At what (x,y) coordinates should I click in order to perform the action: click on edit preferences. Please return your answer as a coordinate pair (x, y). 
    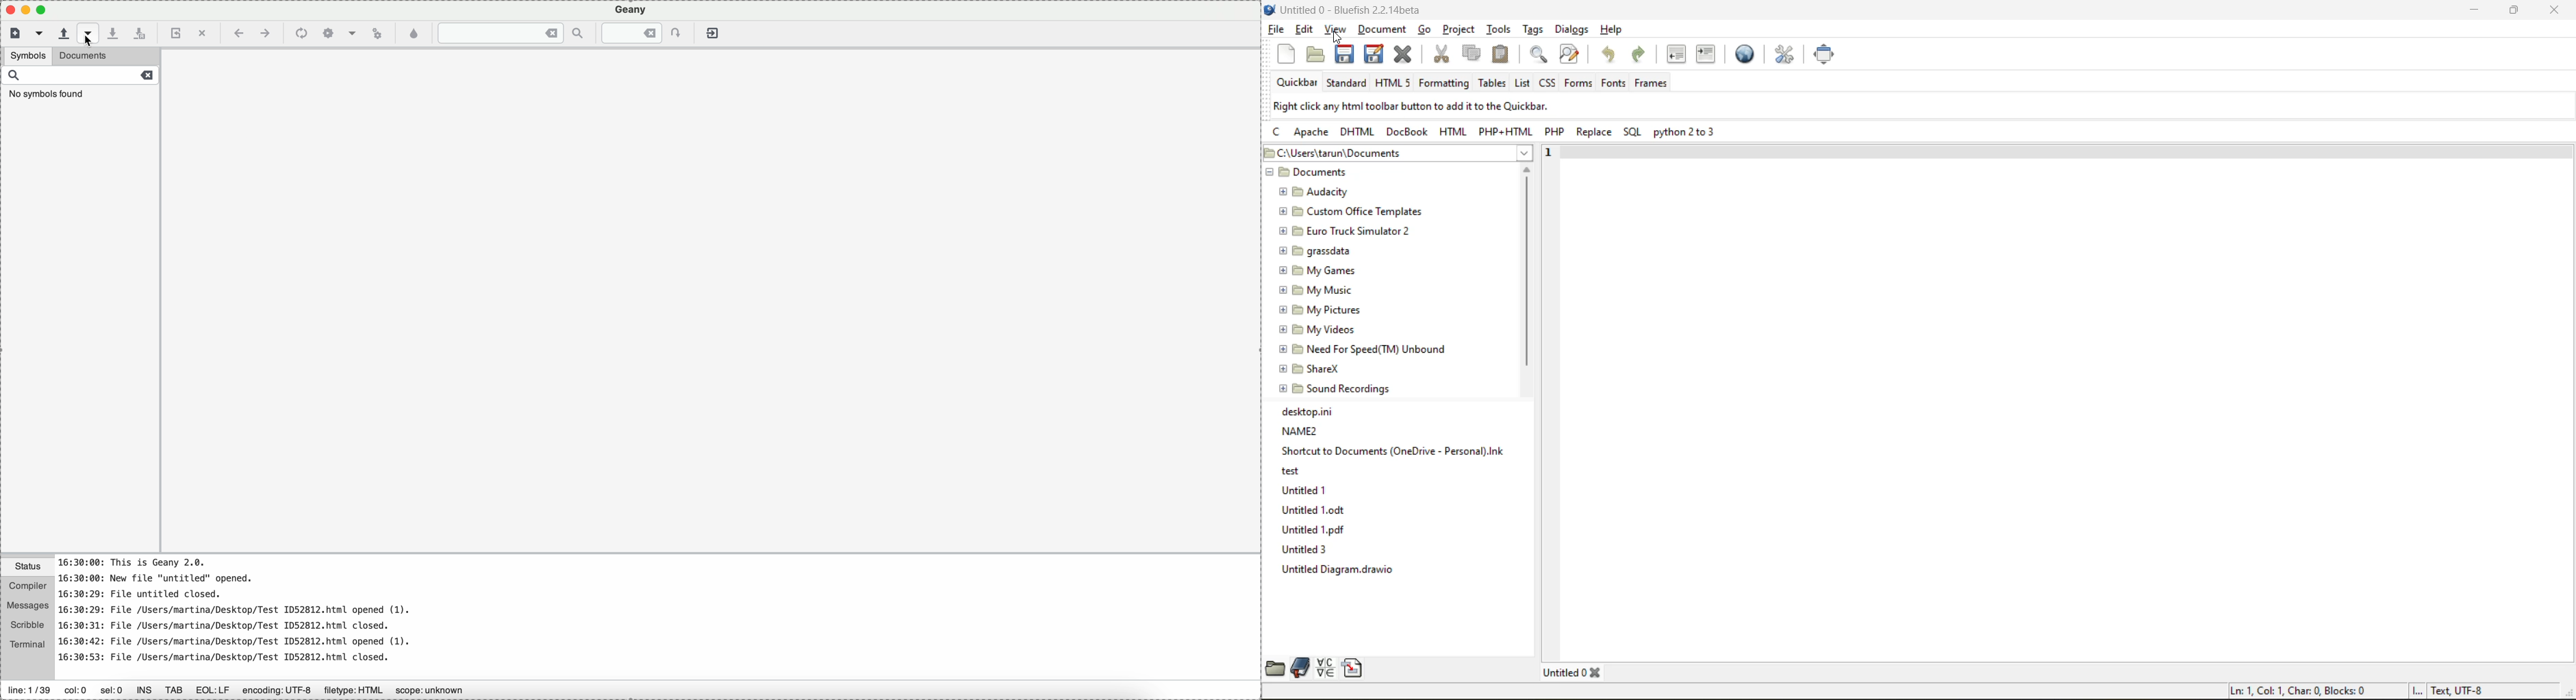
    Looking at the image, I should click on (1786, 55).